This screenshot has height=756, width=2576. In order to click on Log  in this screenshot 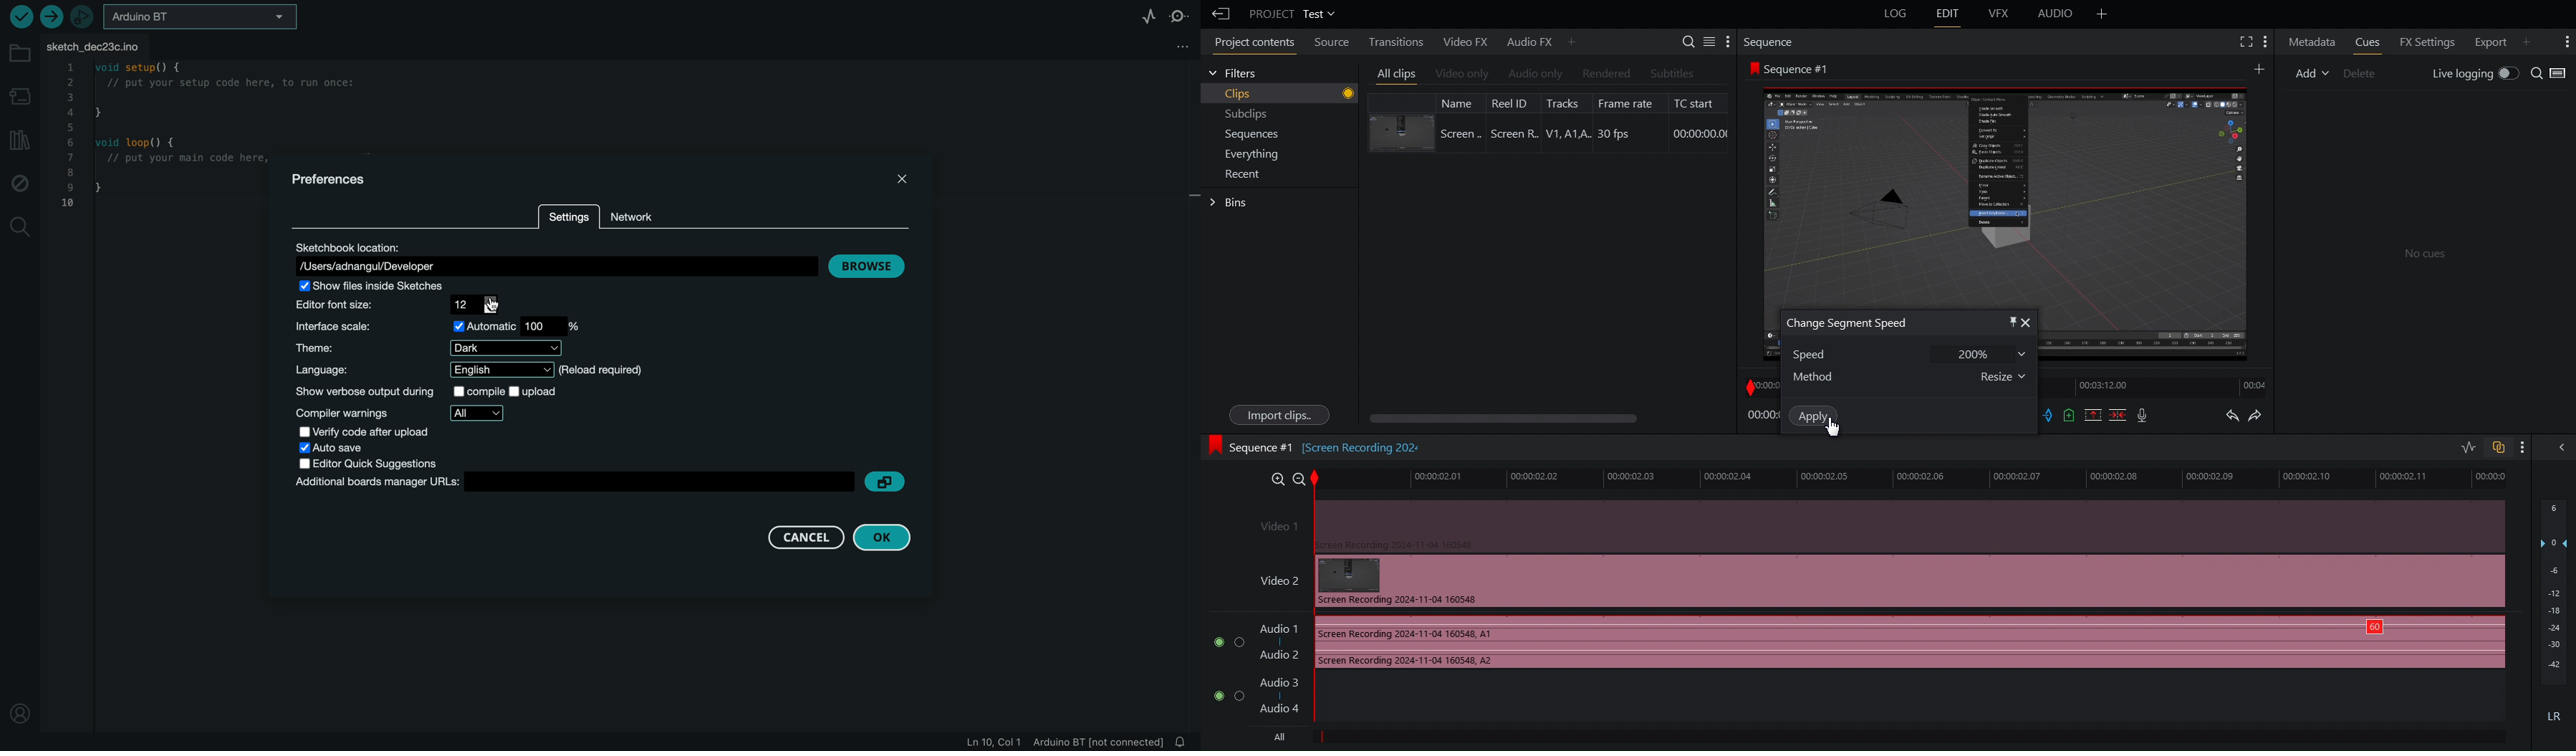, I will do `click(1893, 14)`.